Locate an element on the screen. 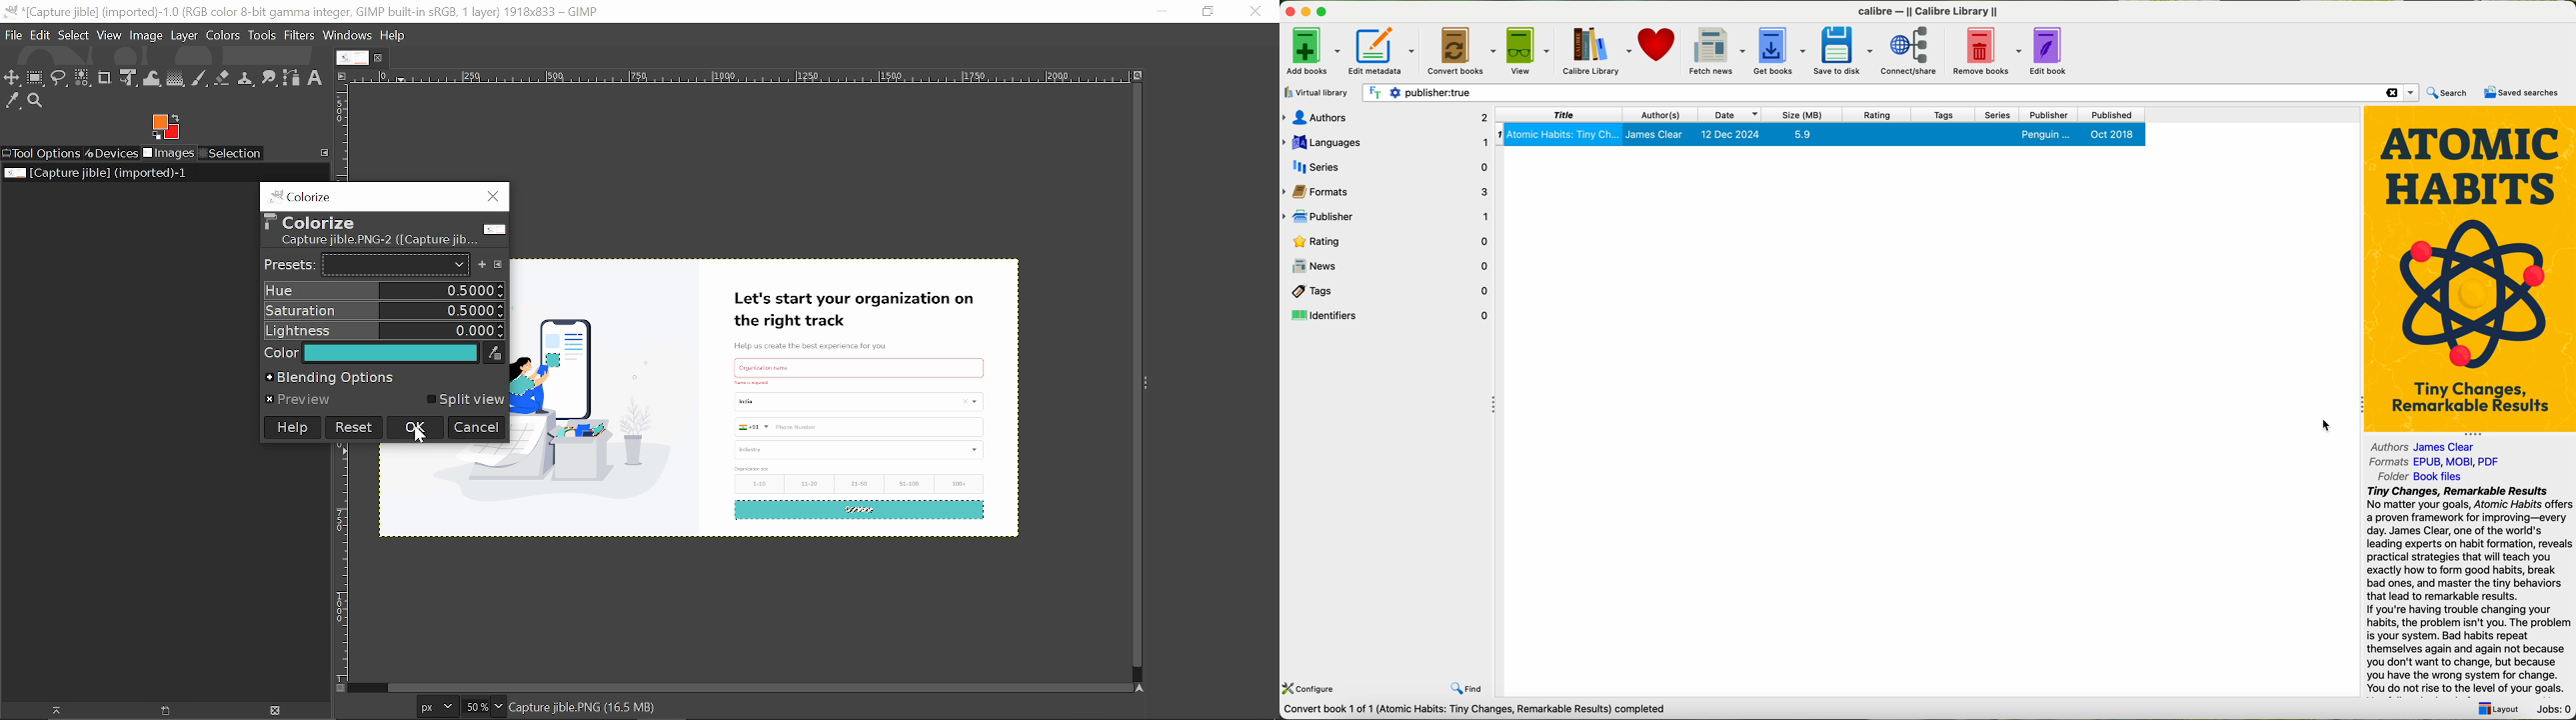 Image resolution: width=2576 pixels, height=728 pixels. Smudge tool is located at coordinates (269, 78).